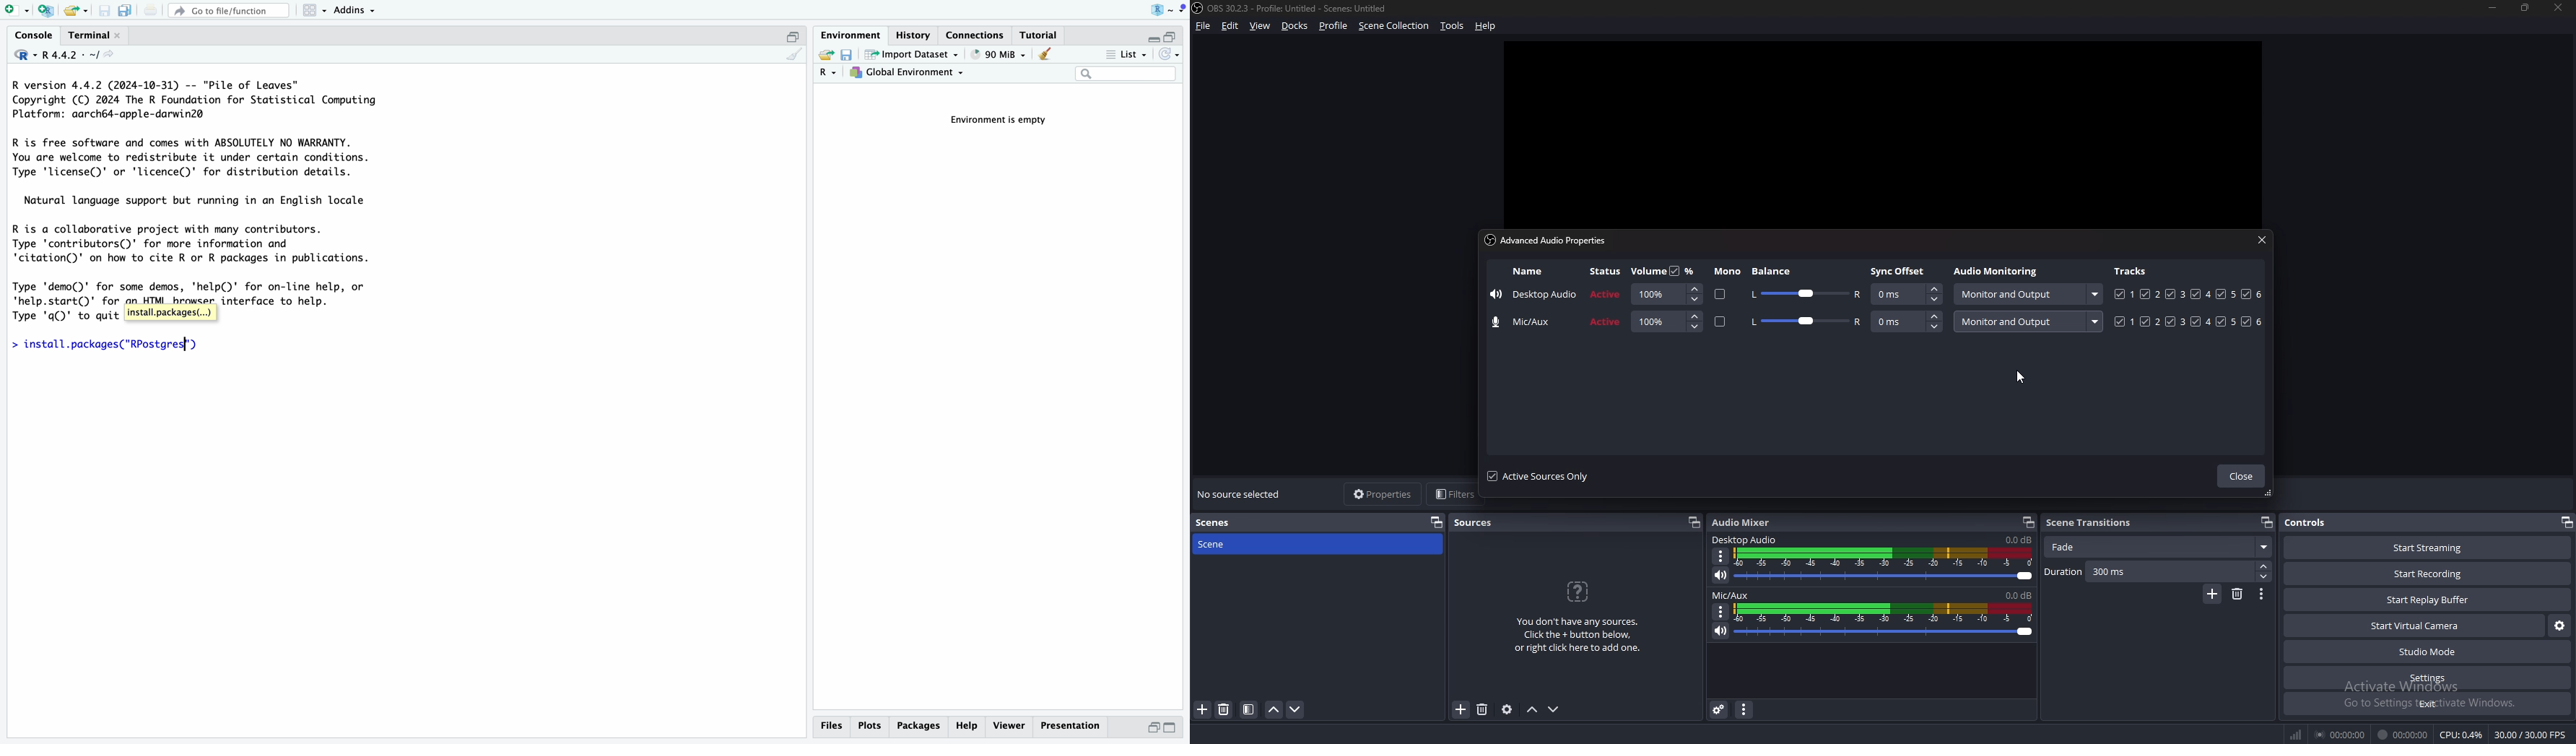 This screenshot has width=2576, height=756. Describe the element at coordinates (1149, 730) in the screenshot. I see `minimize` at that location.